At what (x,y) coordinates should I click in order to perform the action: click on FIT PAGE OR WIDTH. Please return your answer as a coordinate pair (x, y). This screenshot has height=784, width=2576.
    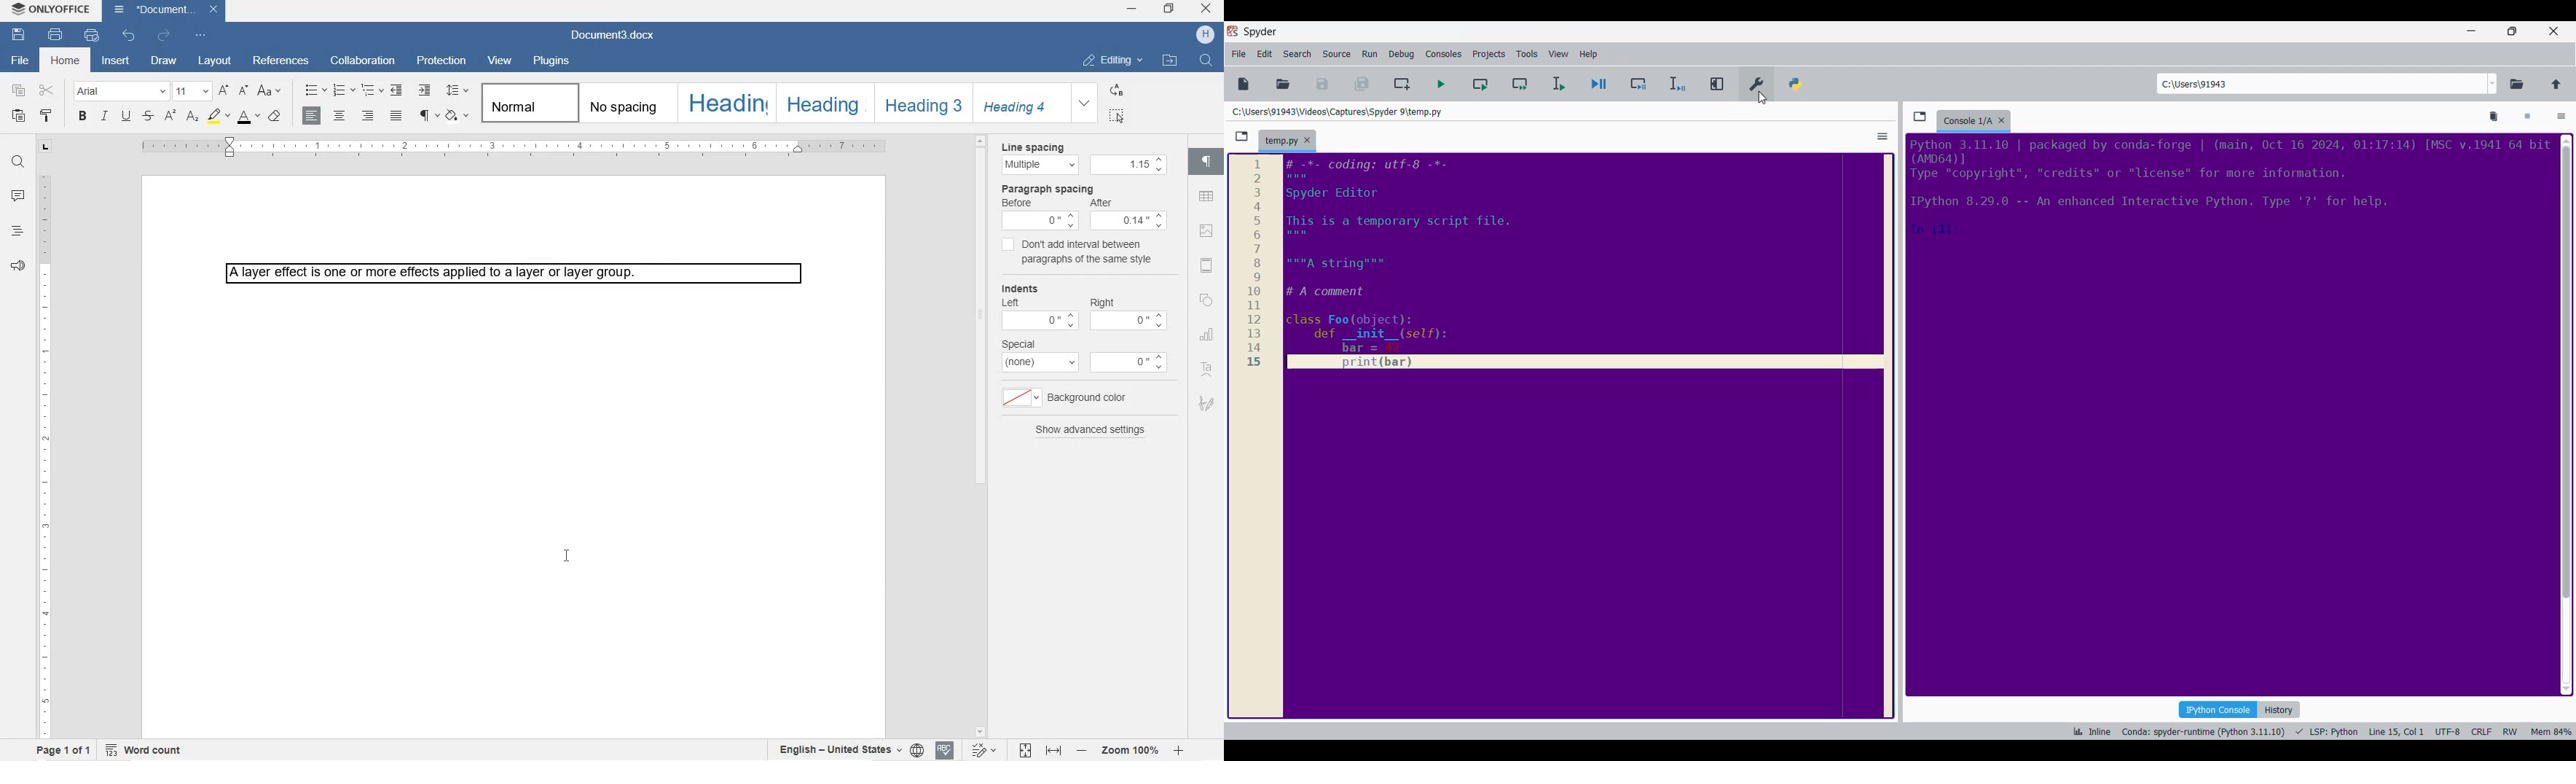
    Looking at the image, I should click on (1041, 752).